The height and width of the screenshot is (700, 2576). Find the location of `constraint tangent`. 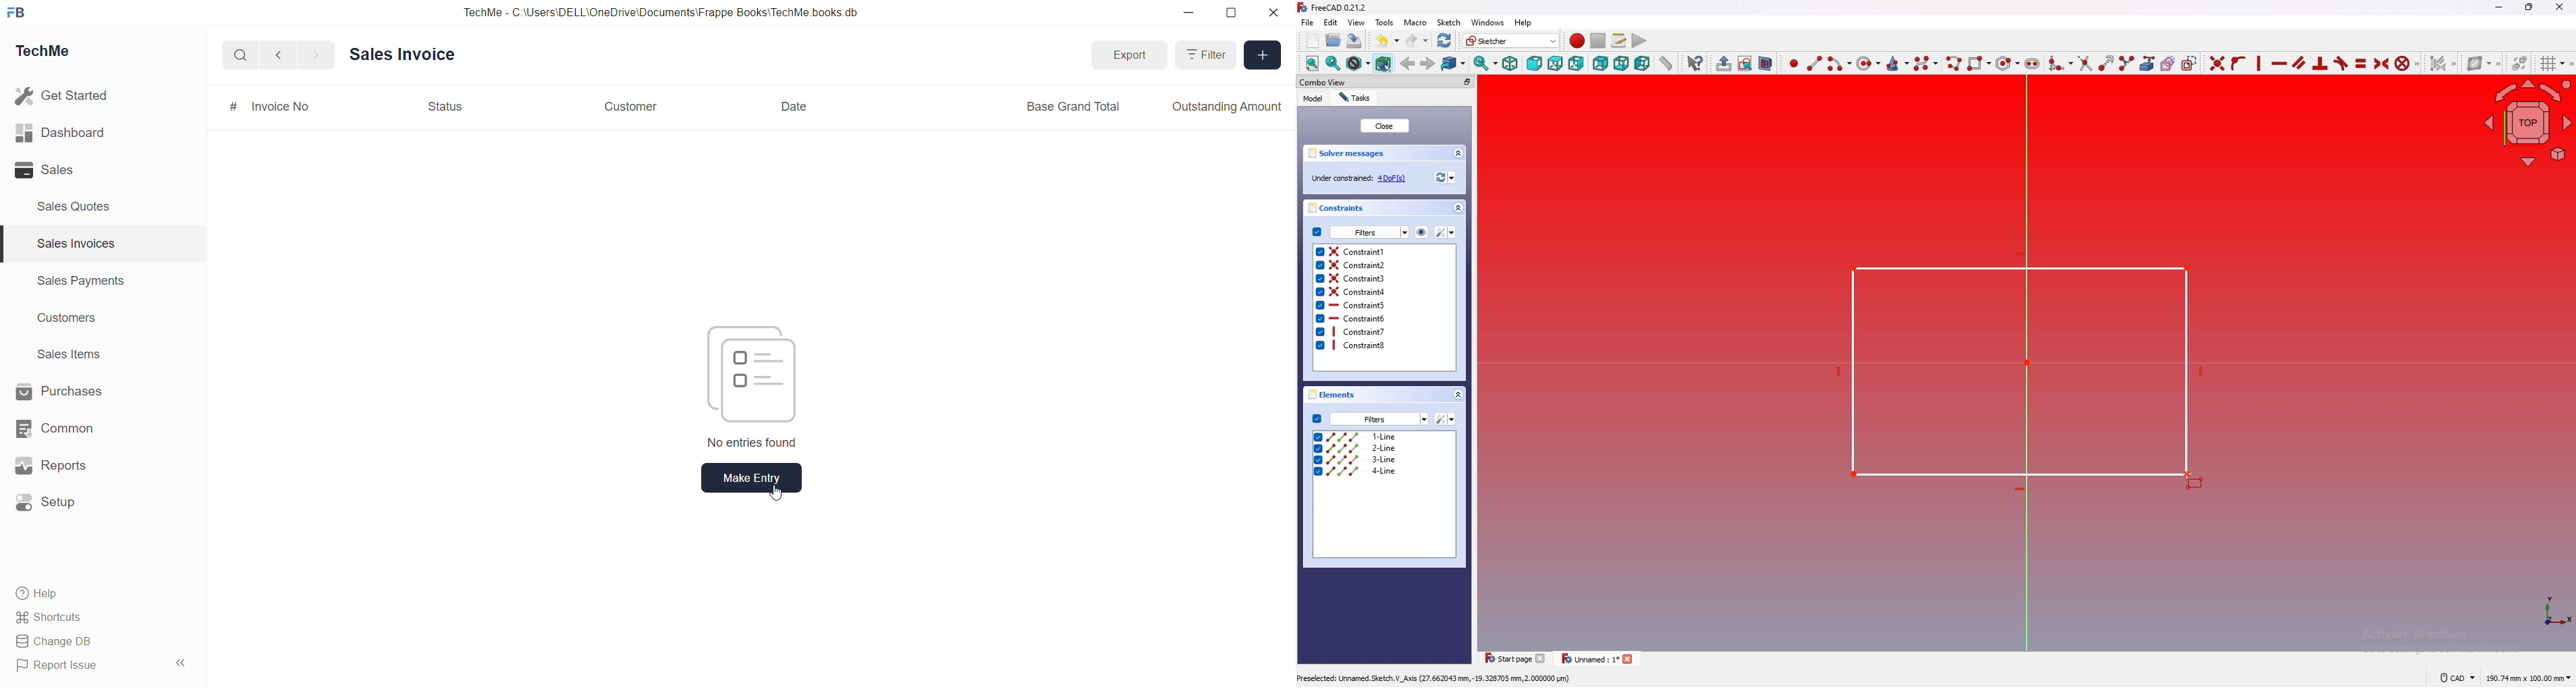

constraint tangent is located at coordinates (2341, 63).